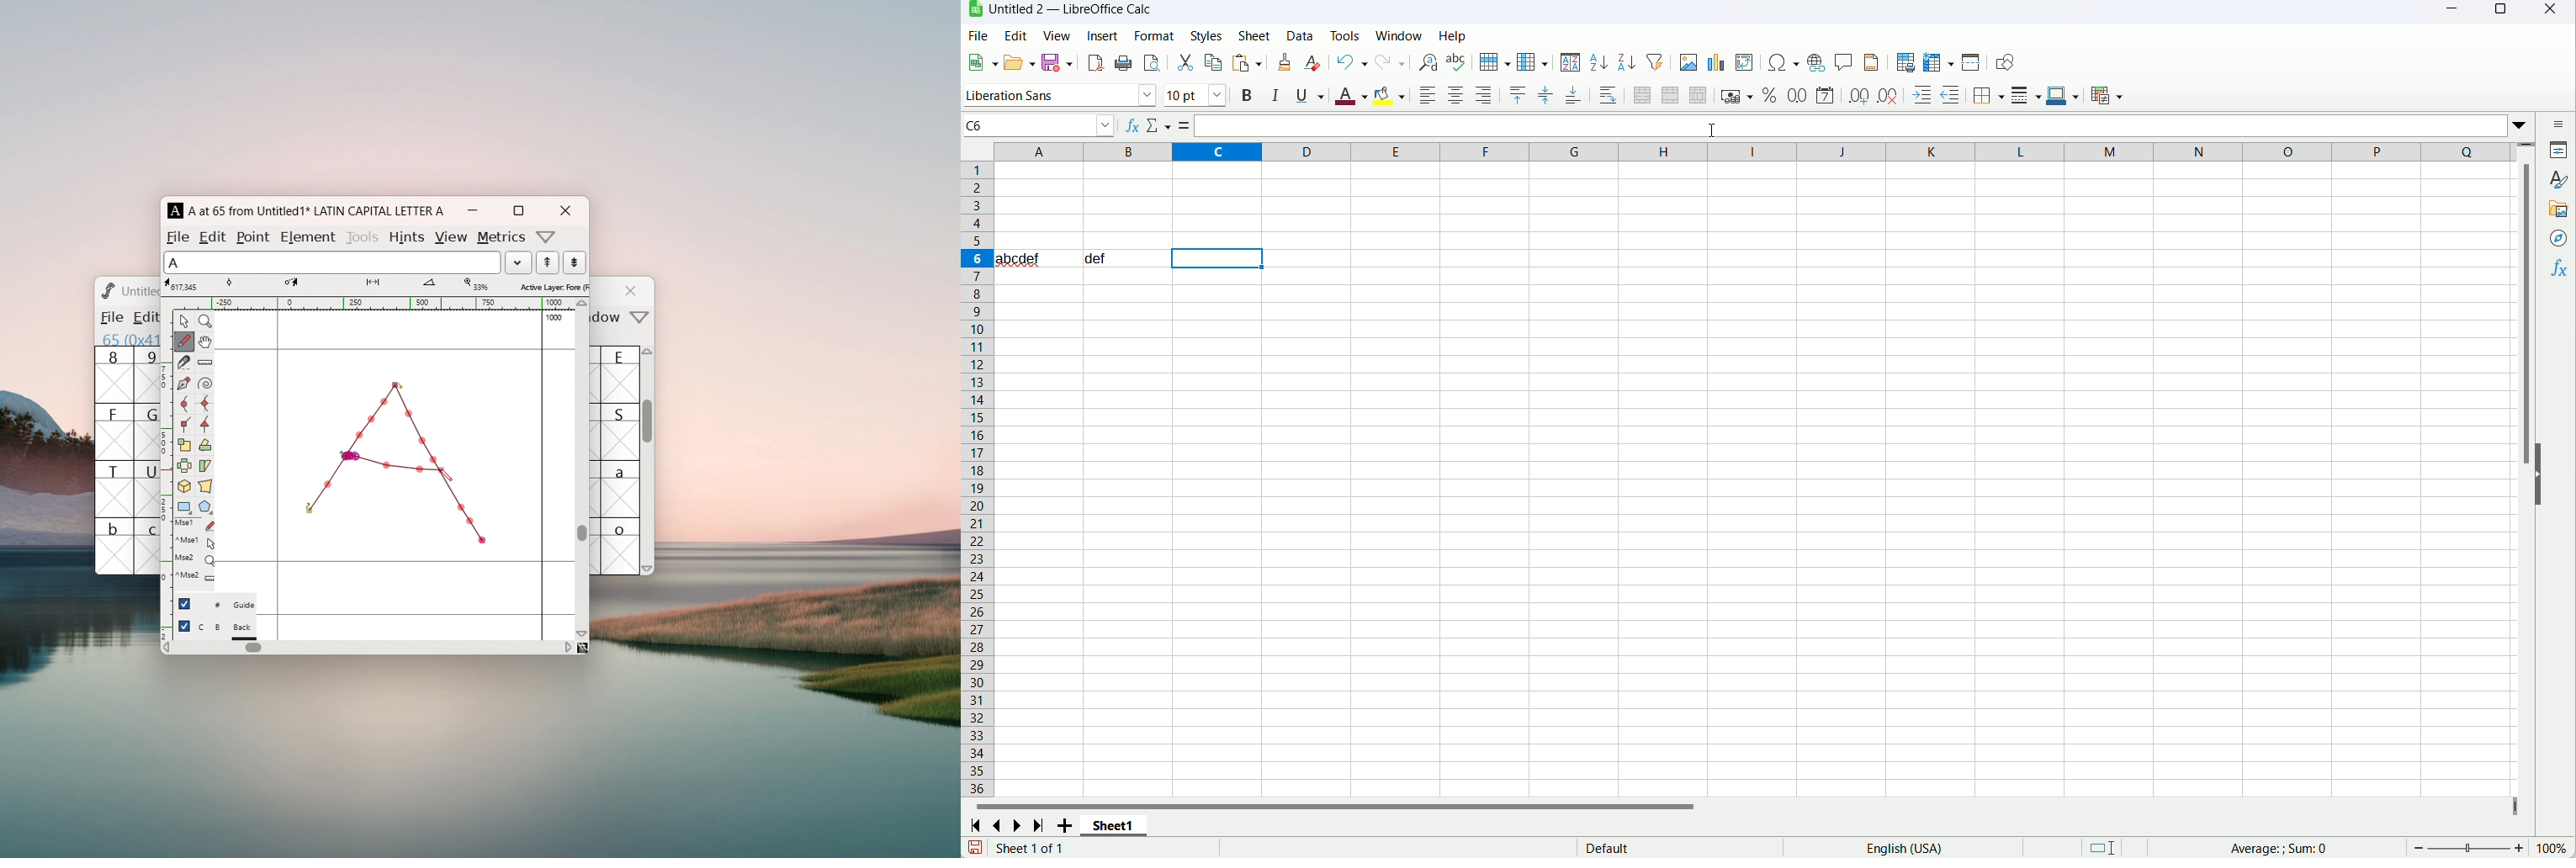 The width and height of the screenshot is (2576, 868). Describe the element at coordinates (166, 649) in the screenshot. I see `scroll left` at that location.